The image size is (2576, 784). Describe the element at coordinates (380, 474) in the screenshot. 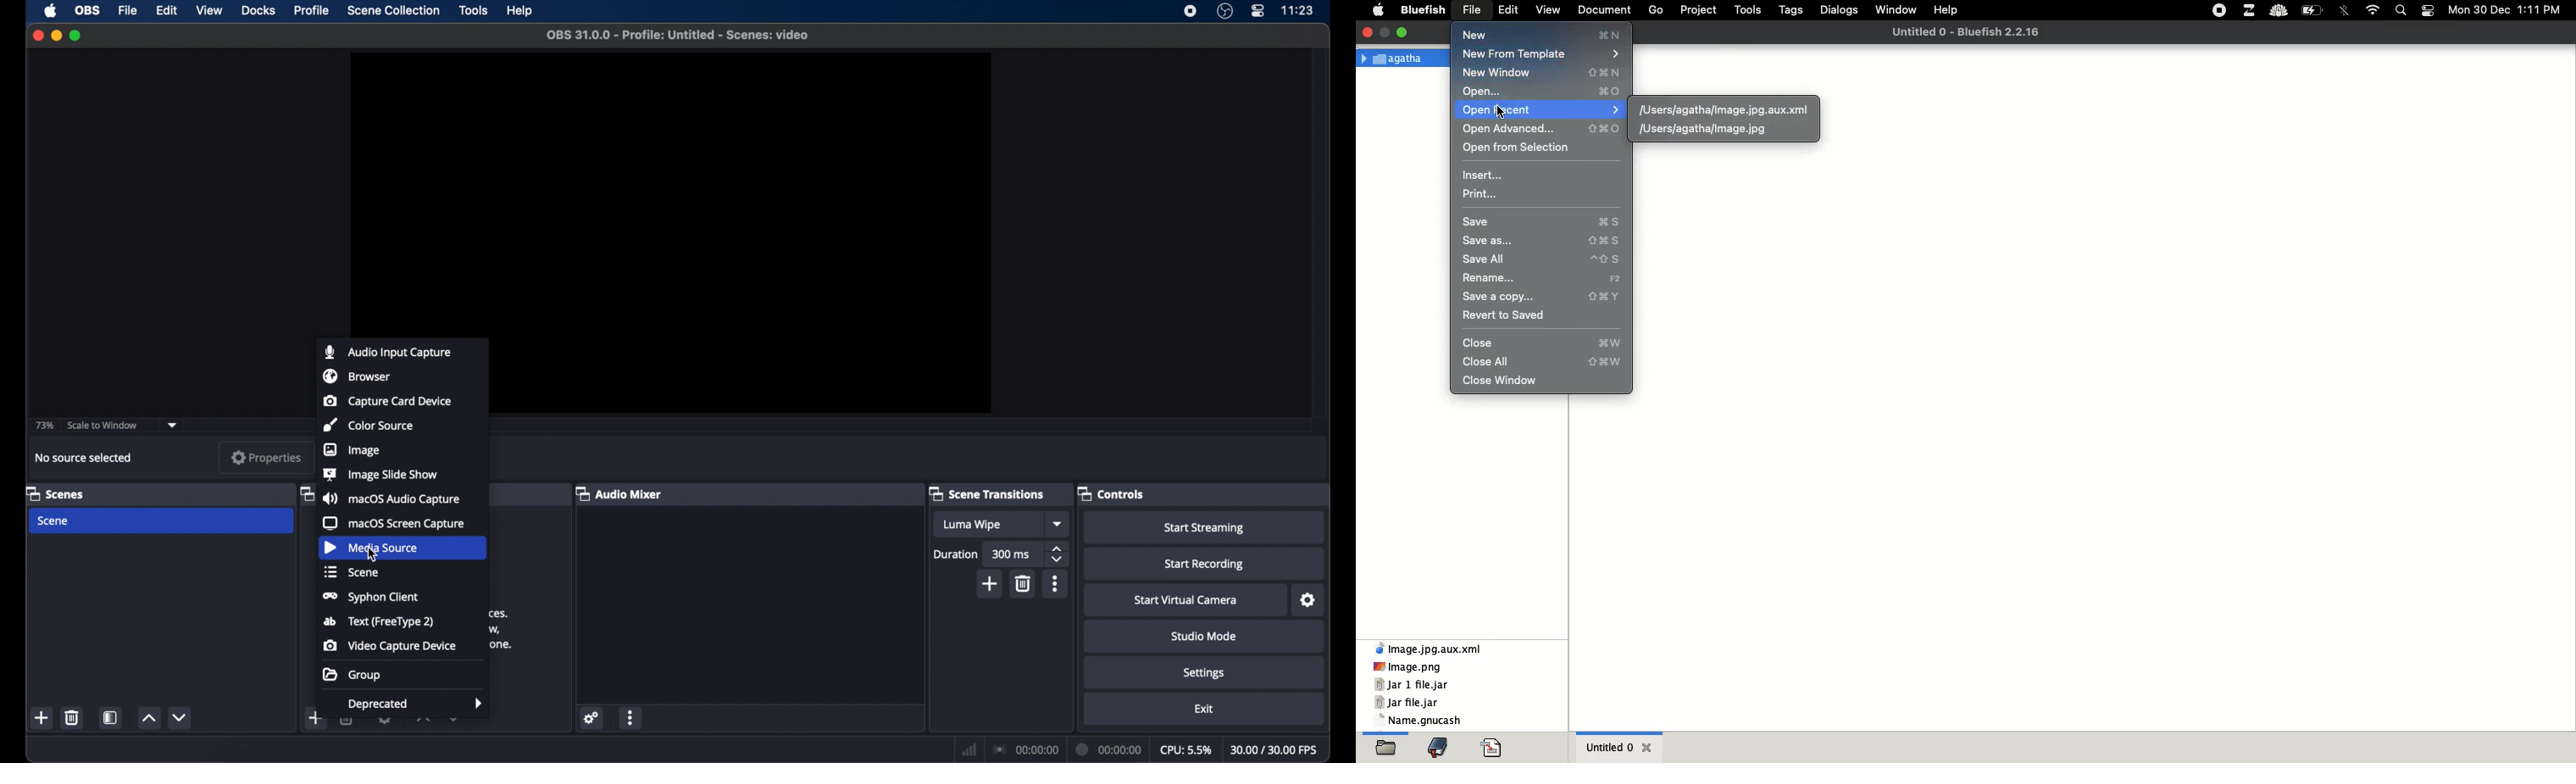

I see `image slide show` at that location.